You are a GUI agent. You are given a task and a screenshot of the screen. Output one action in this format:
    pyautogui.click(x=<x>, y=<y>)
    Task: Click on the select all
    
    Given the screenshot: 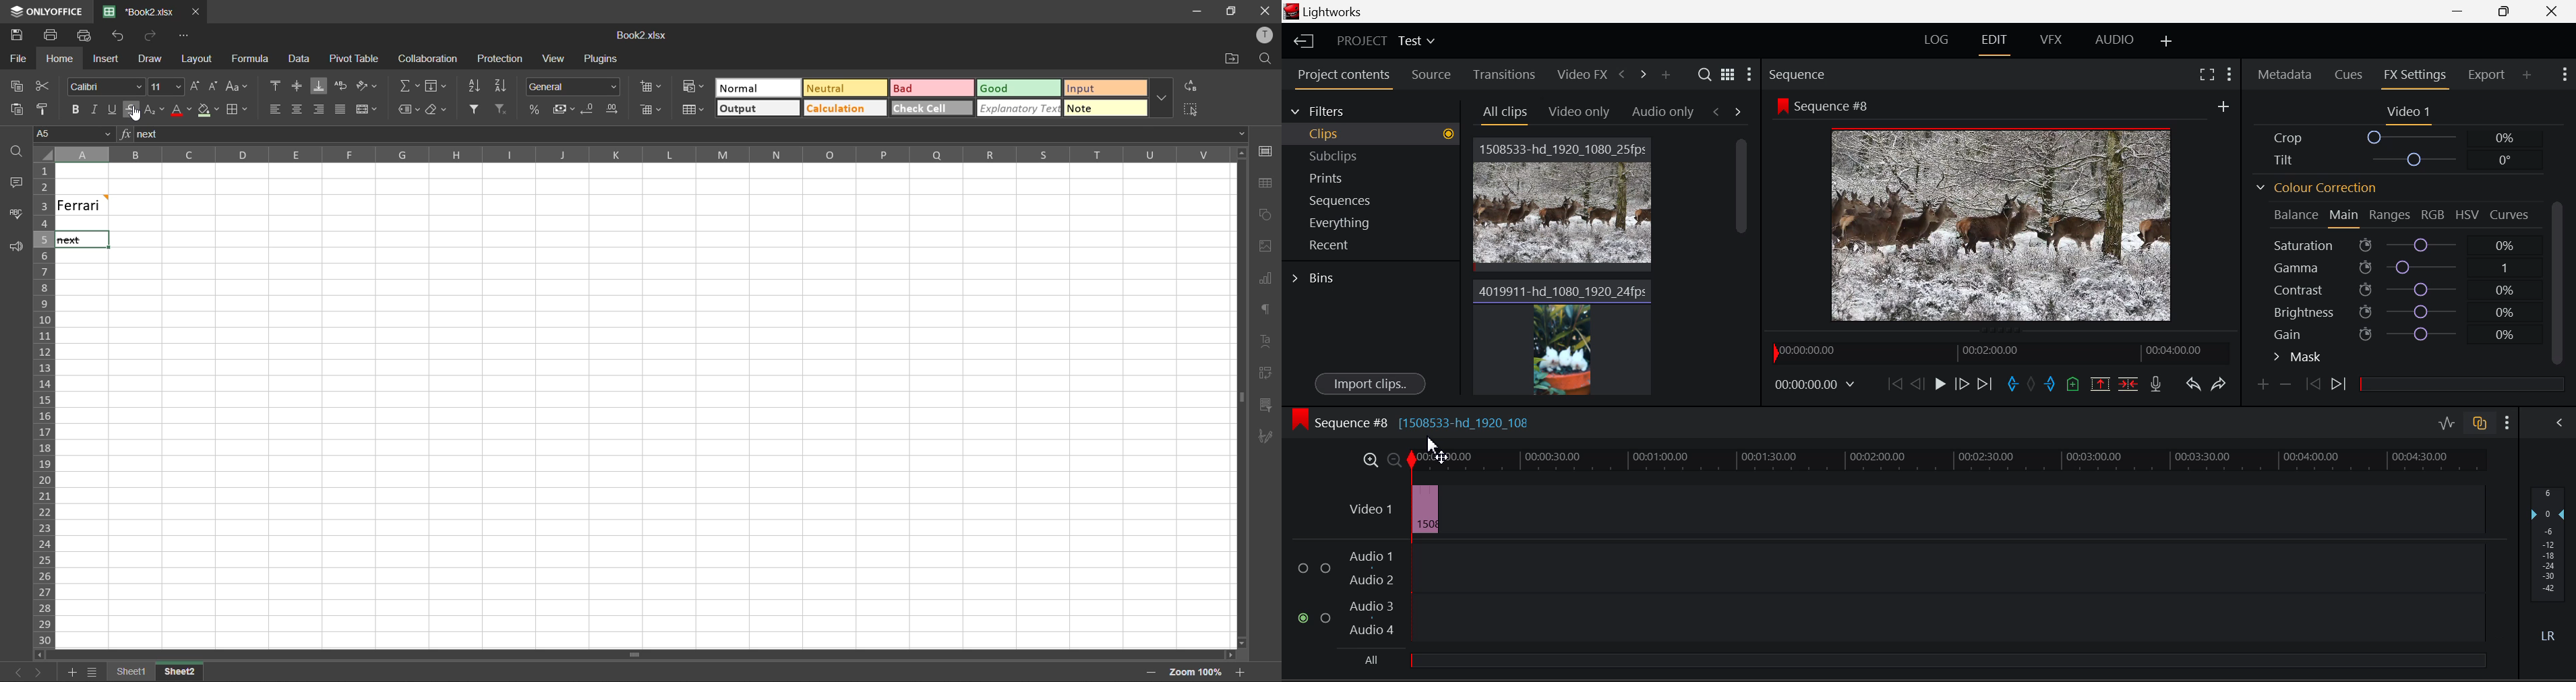 What is the action you would take?
    pyautogui.click(x=1195, y=109)
    